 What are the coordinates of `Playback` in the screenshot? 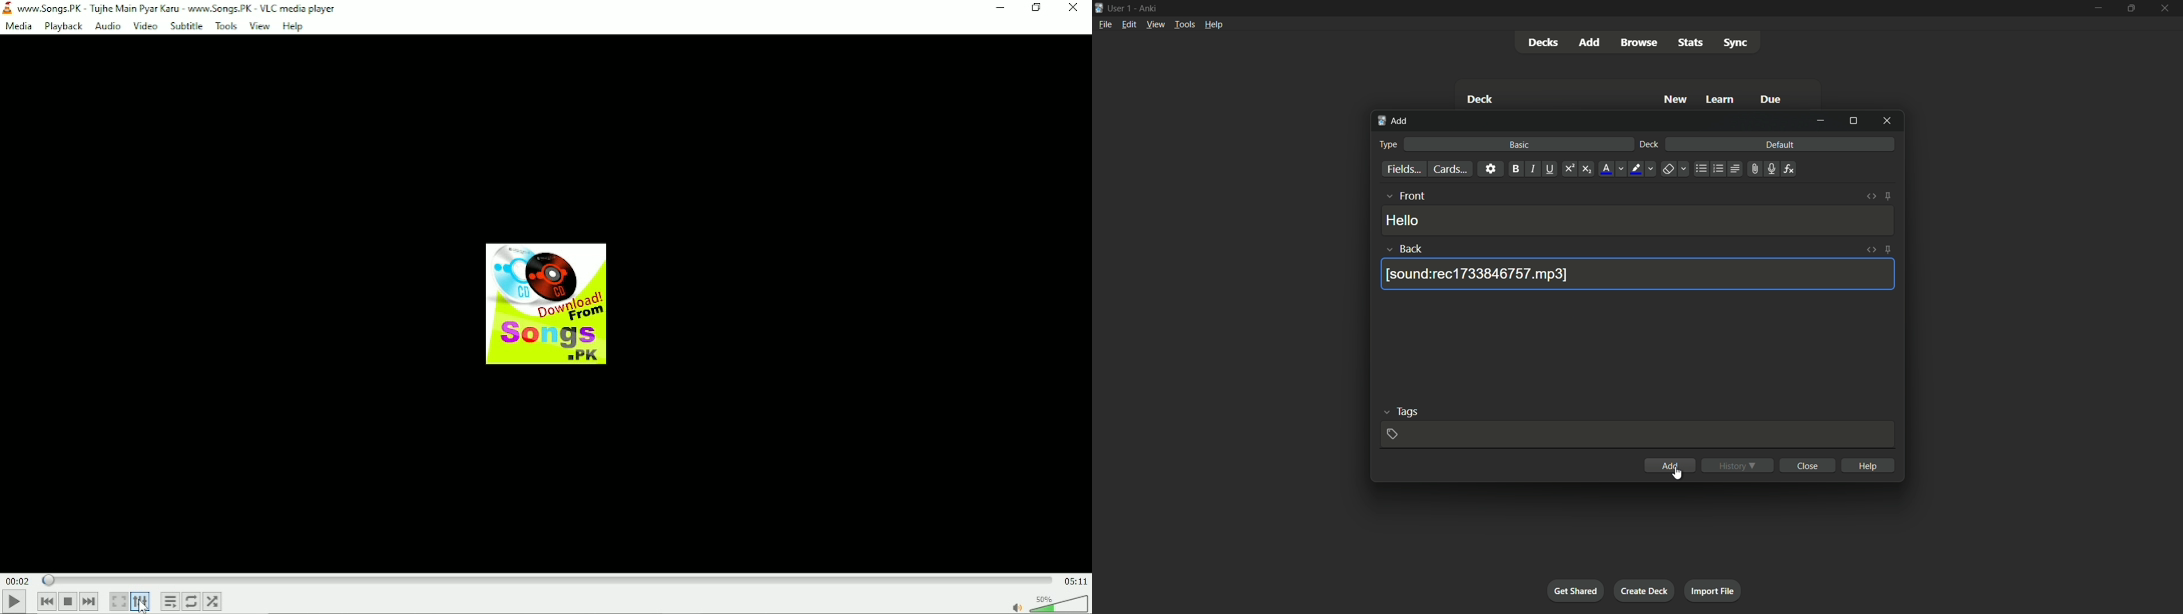 It's located at (63, 26).